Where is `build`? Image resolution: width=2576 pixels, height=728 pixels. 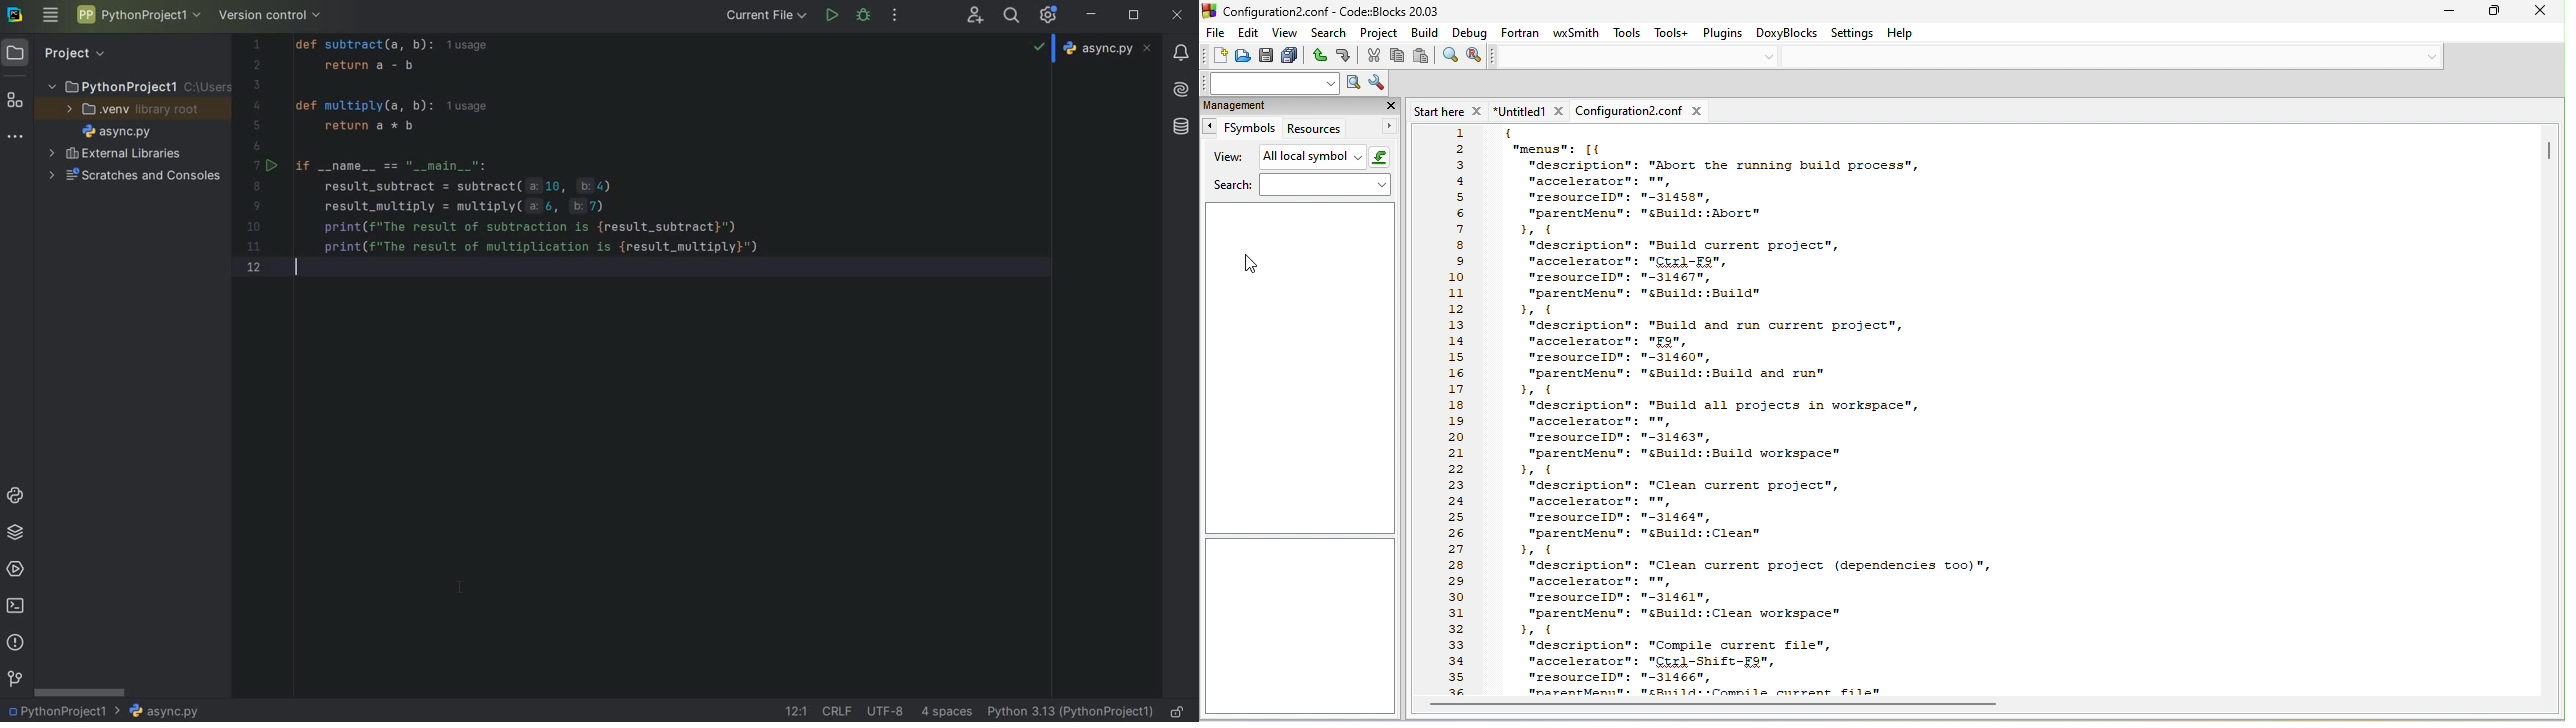
build is located at coordinates (1425, 34).